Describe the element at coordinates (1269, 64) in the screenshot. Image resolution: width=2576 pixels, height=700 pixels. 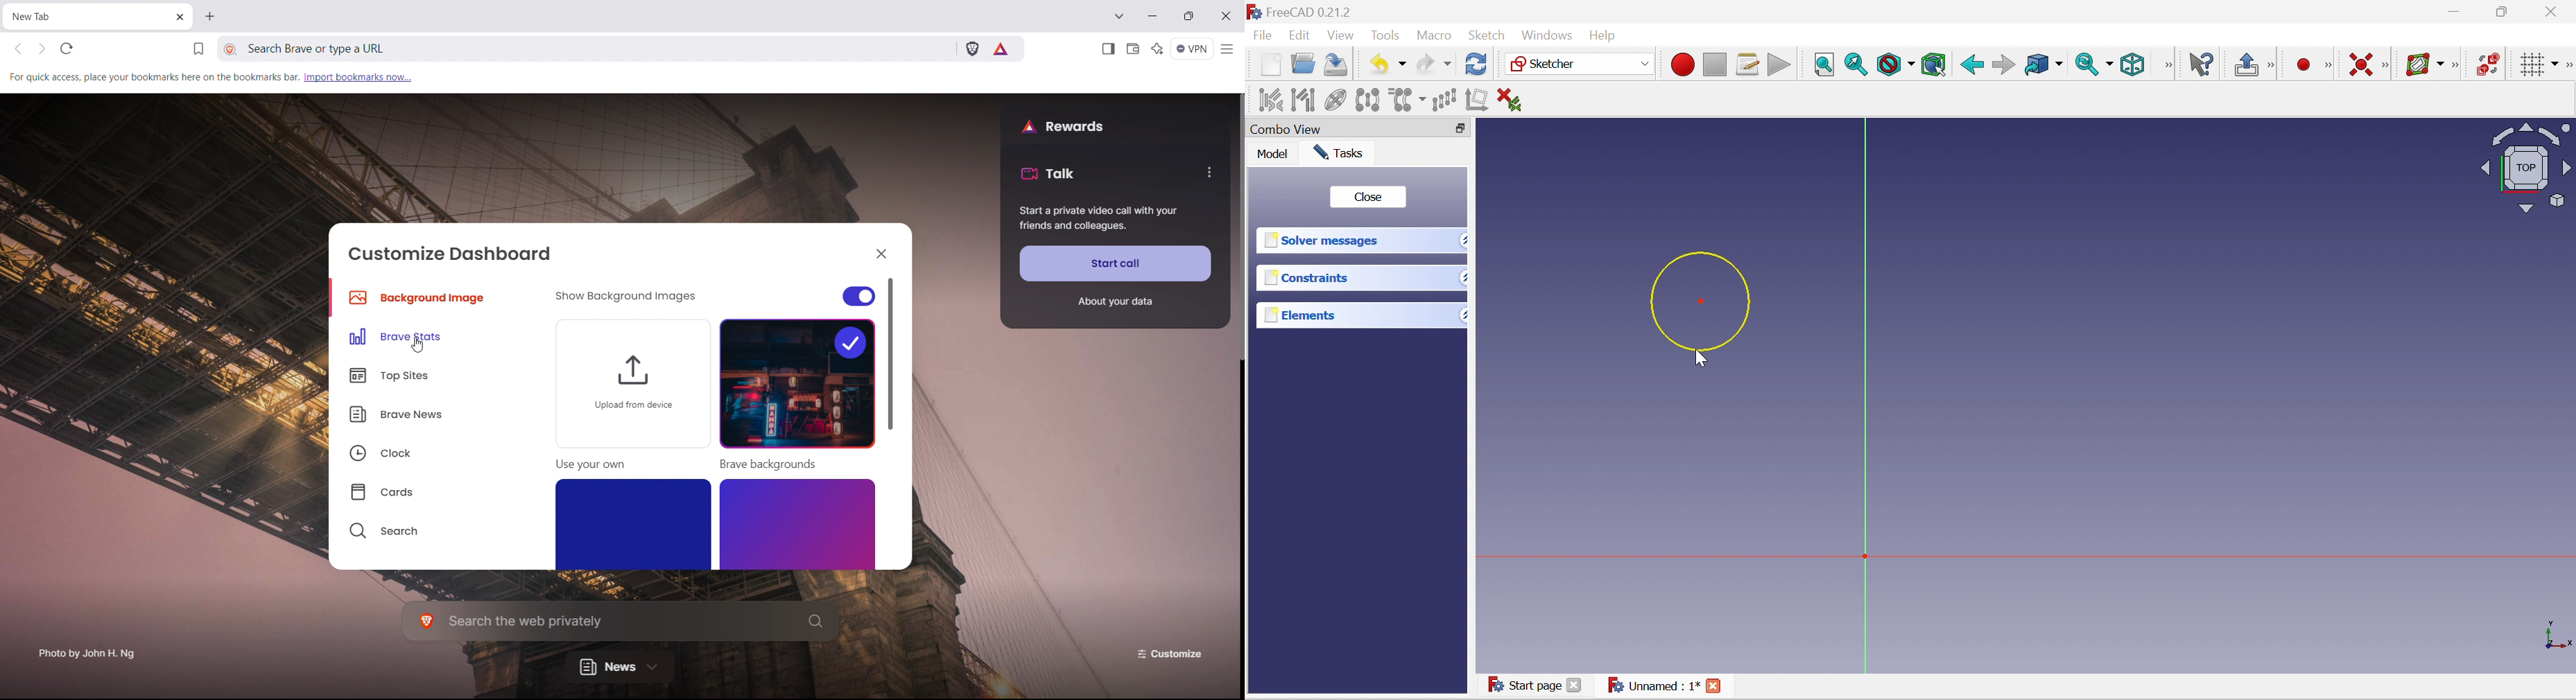
I see `New` at that location.